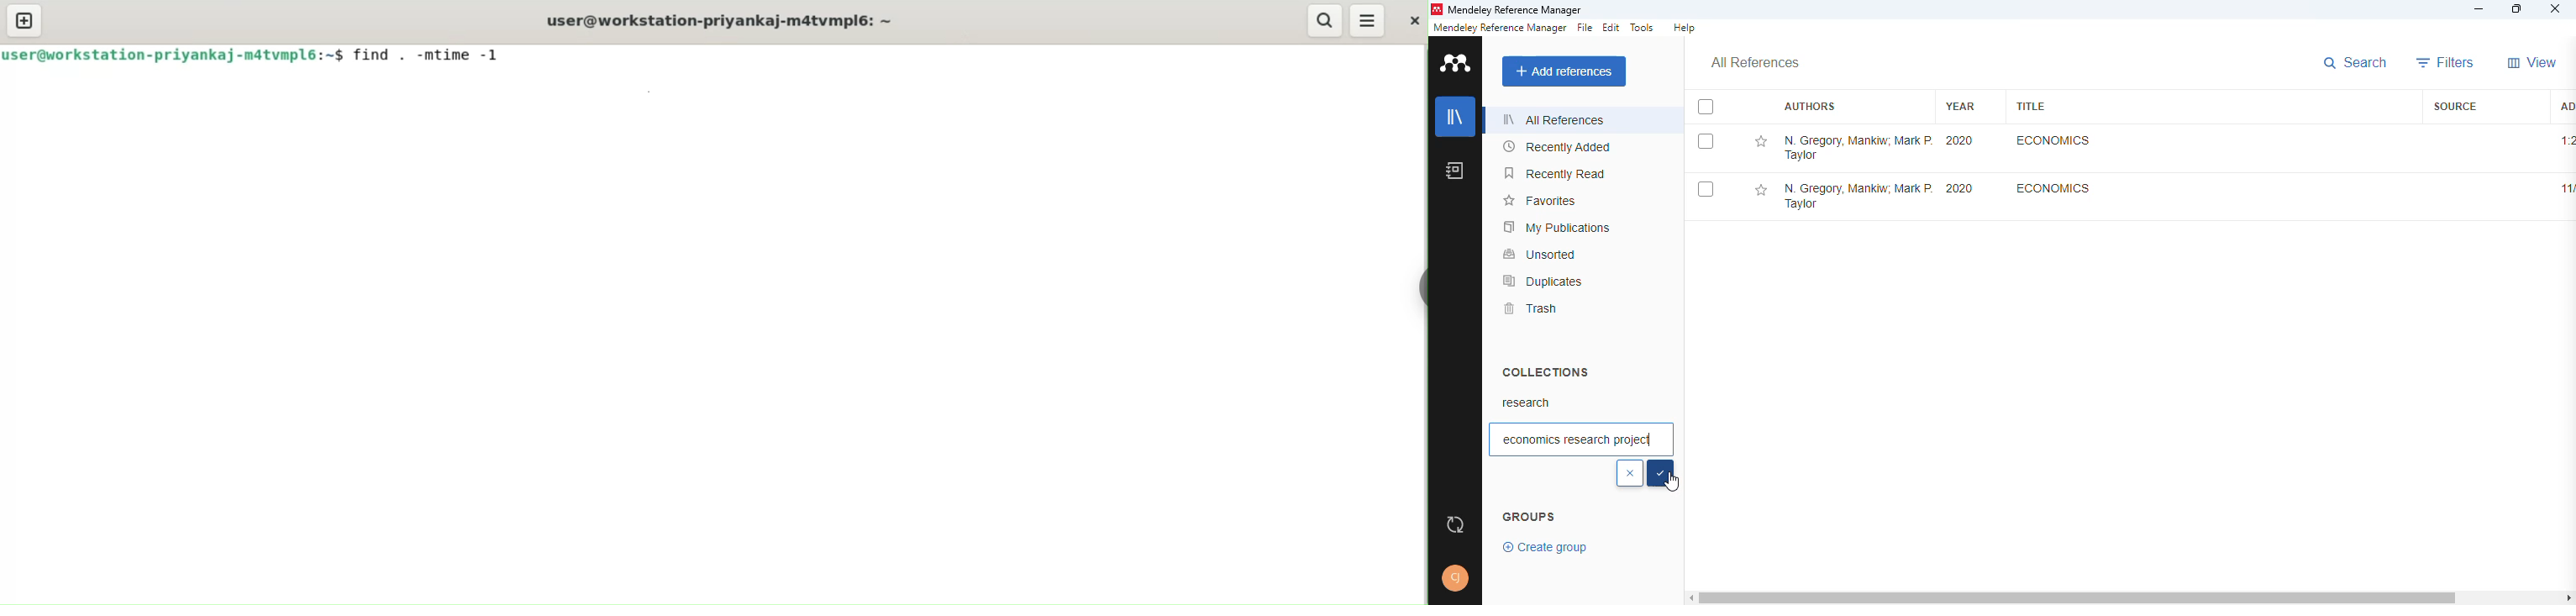 Image resolution: width=2576 pixels, height=616 pixels. Describe the element at coordinates (2565, 105) in the screenshot. I see `added` at that location.